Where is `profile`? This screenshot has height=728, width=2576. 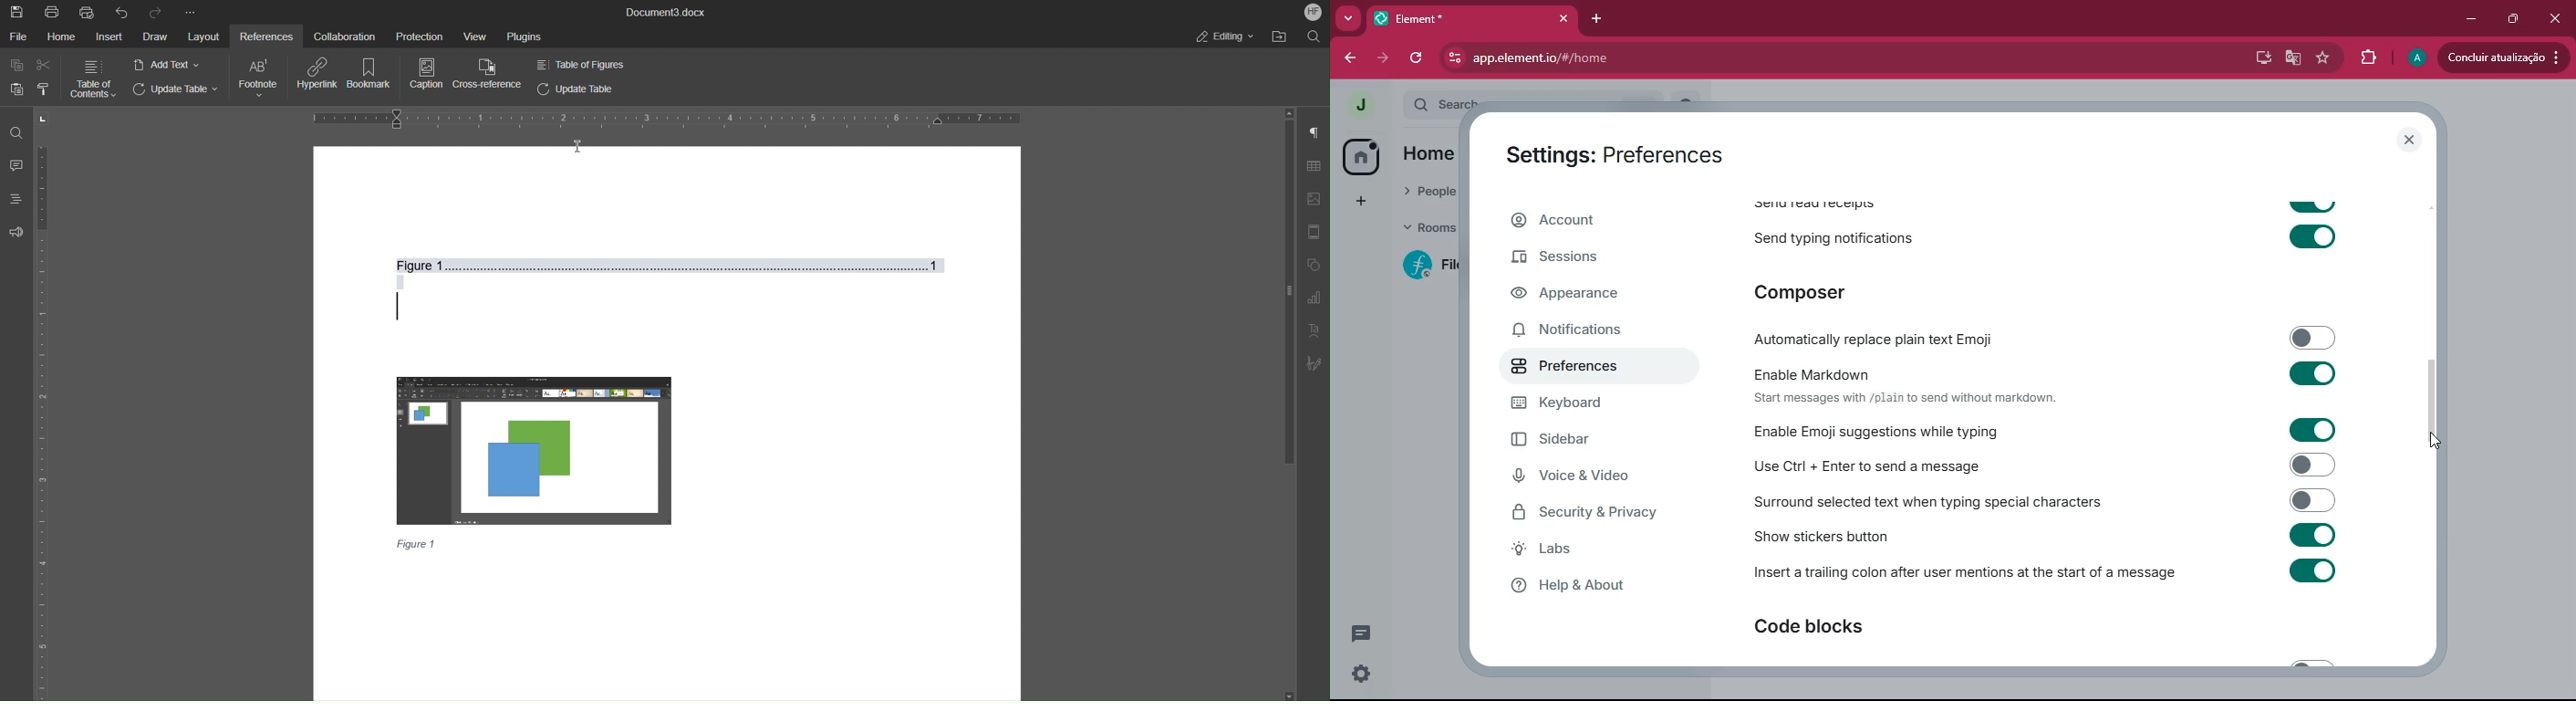 profile is located at coordinates (2418, 58).